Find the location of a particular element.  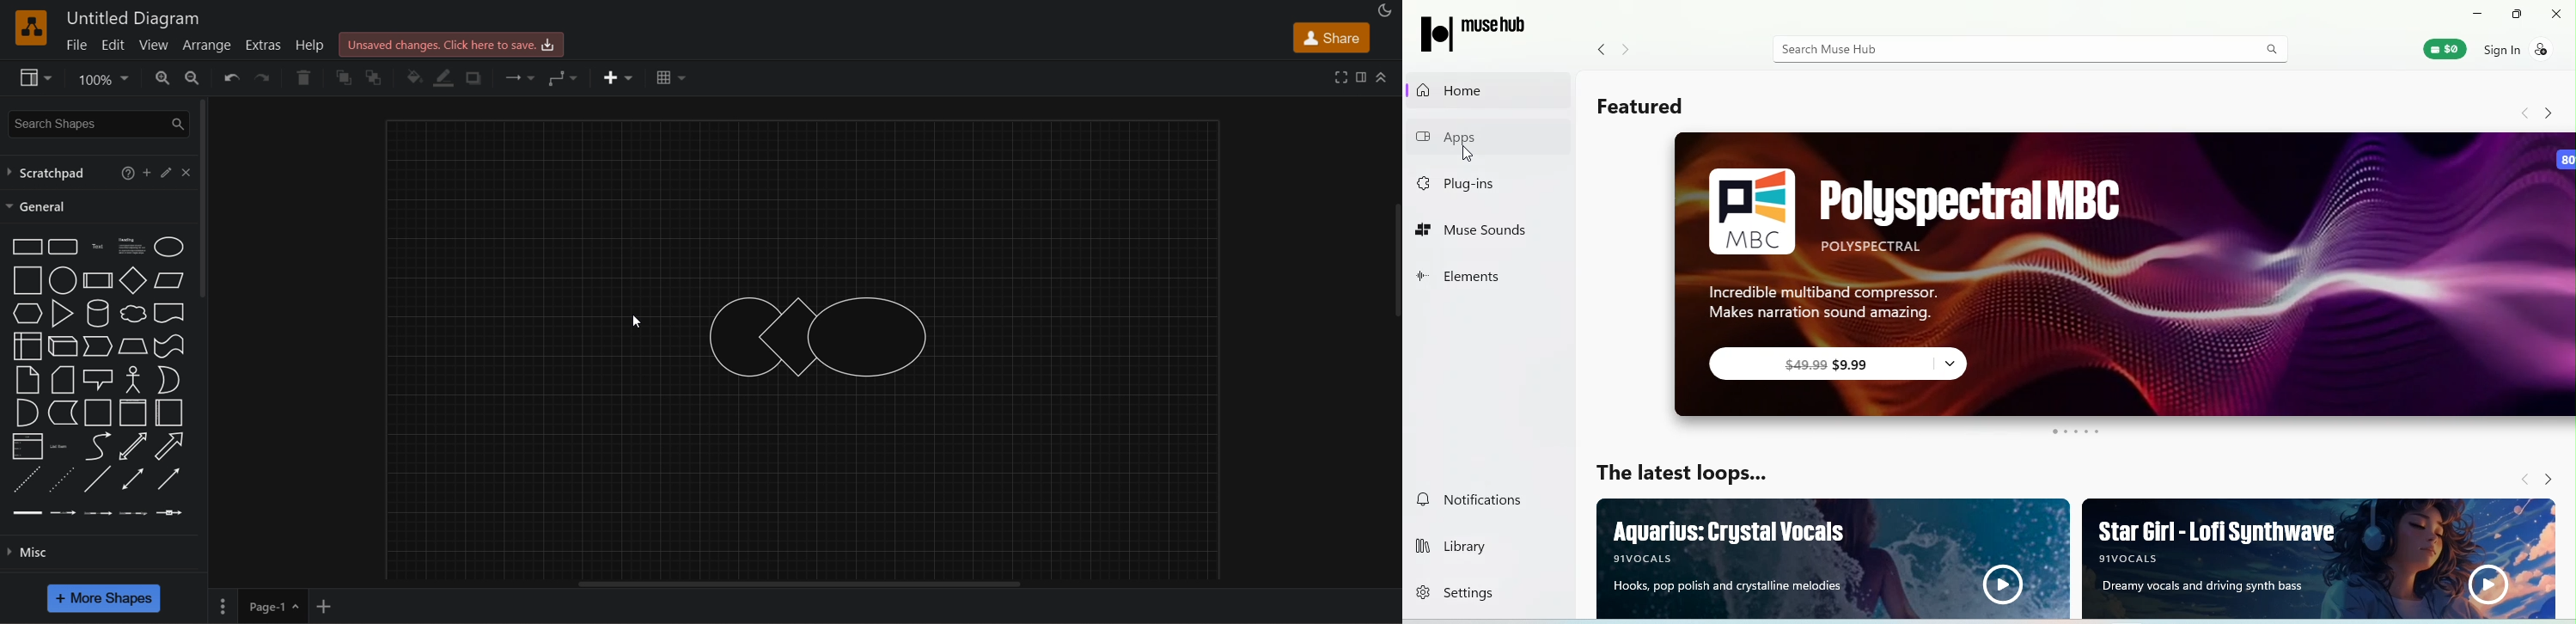

line is located at coordinates (96, 479).